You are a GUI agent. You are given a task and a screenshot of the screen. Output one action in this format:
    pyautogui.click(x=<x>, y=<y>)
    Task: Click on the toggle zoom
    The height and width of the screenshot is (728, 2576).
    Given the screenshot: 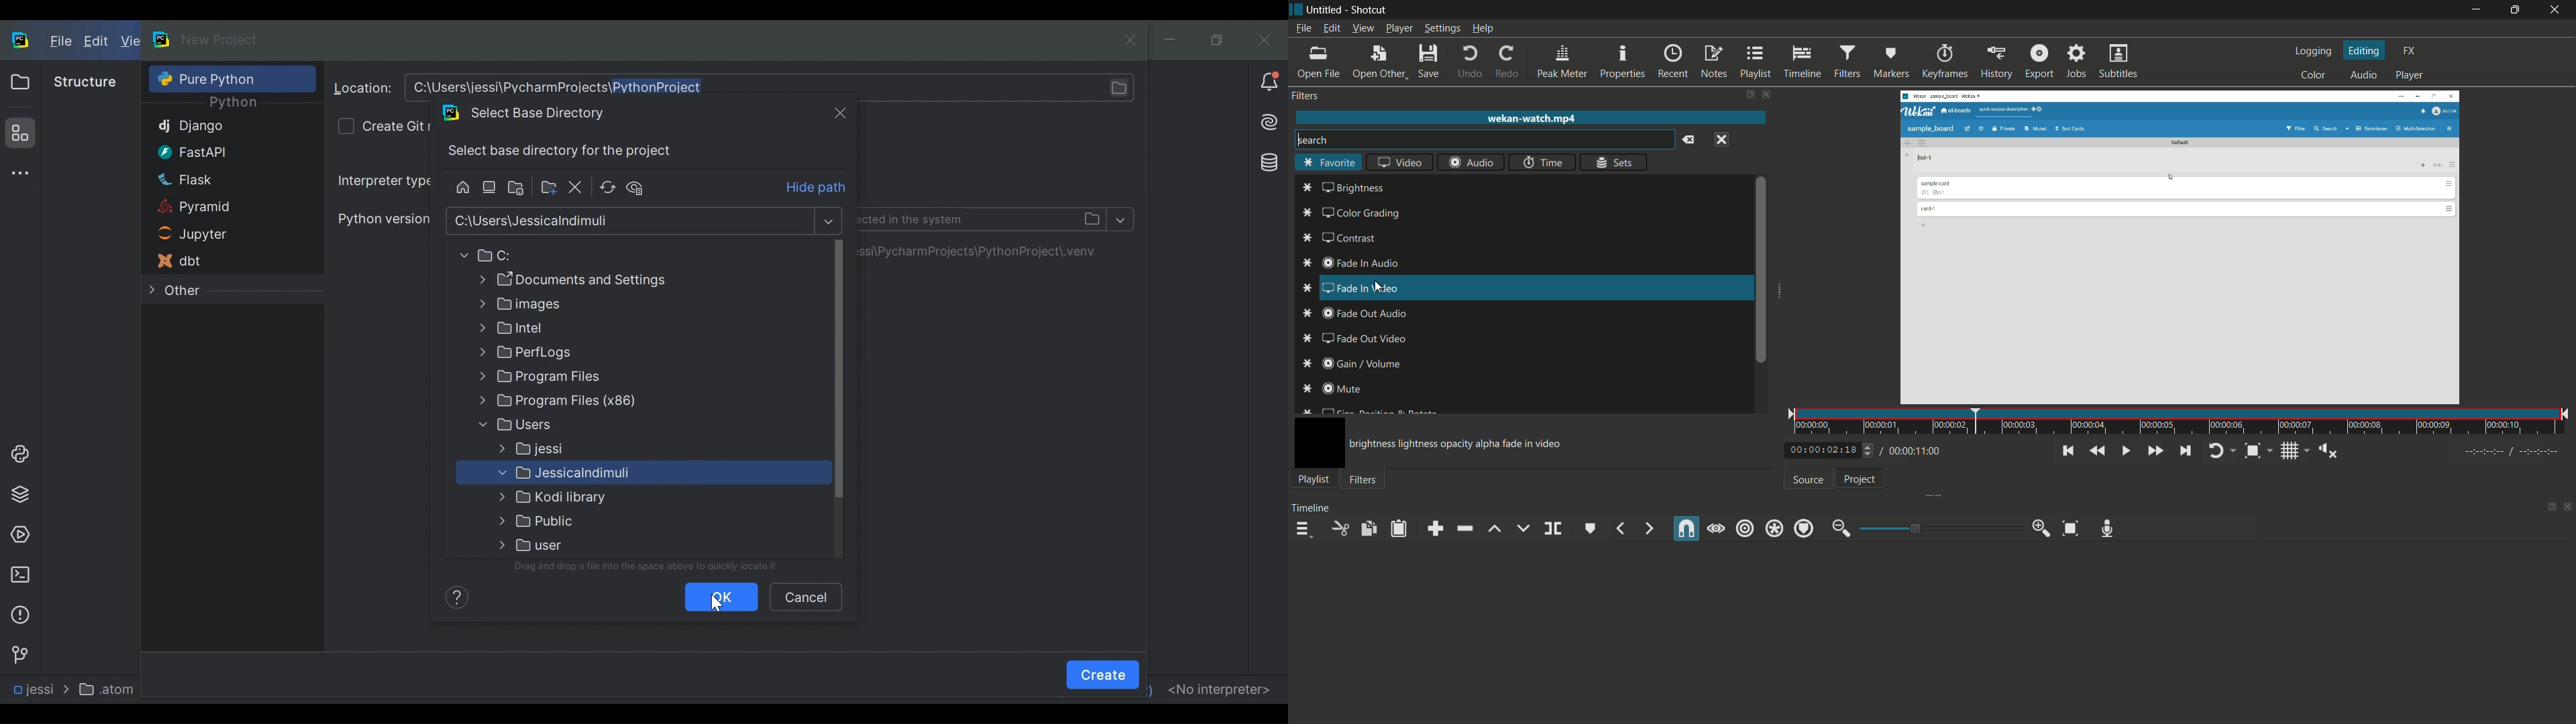 What is the action you would take?
    pyautogui.click(x=2252, y=452)
    